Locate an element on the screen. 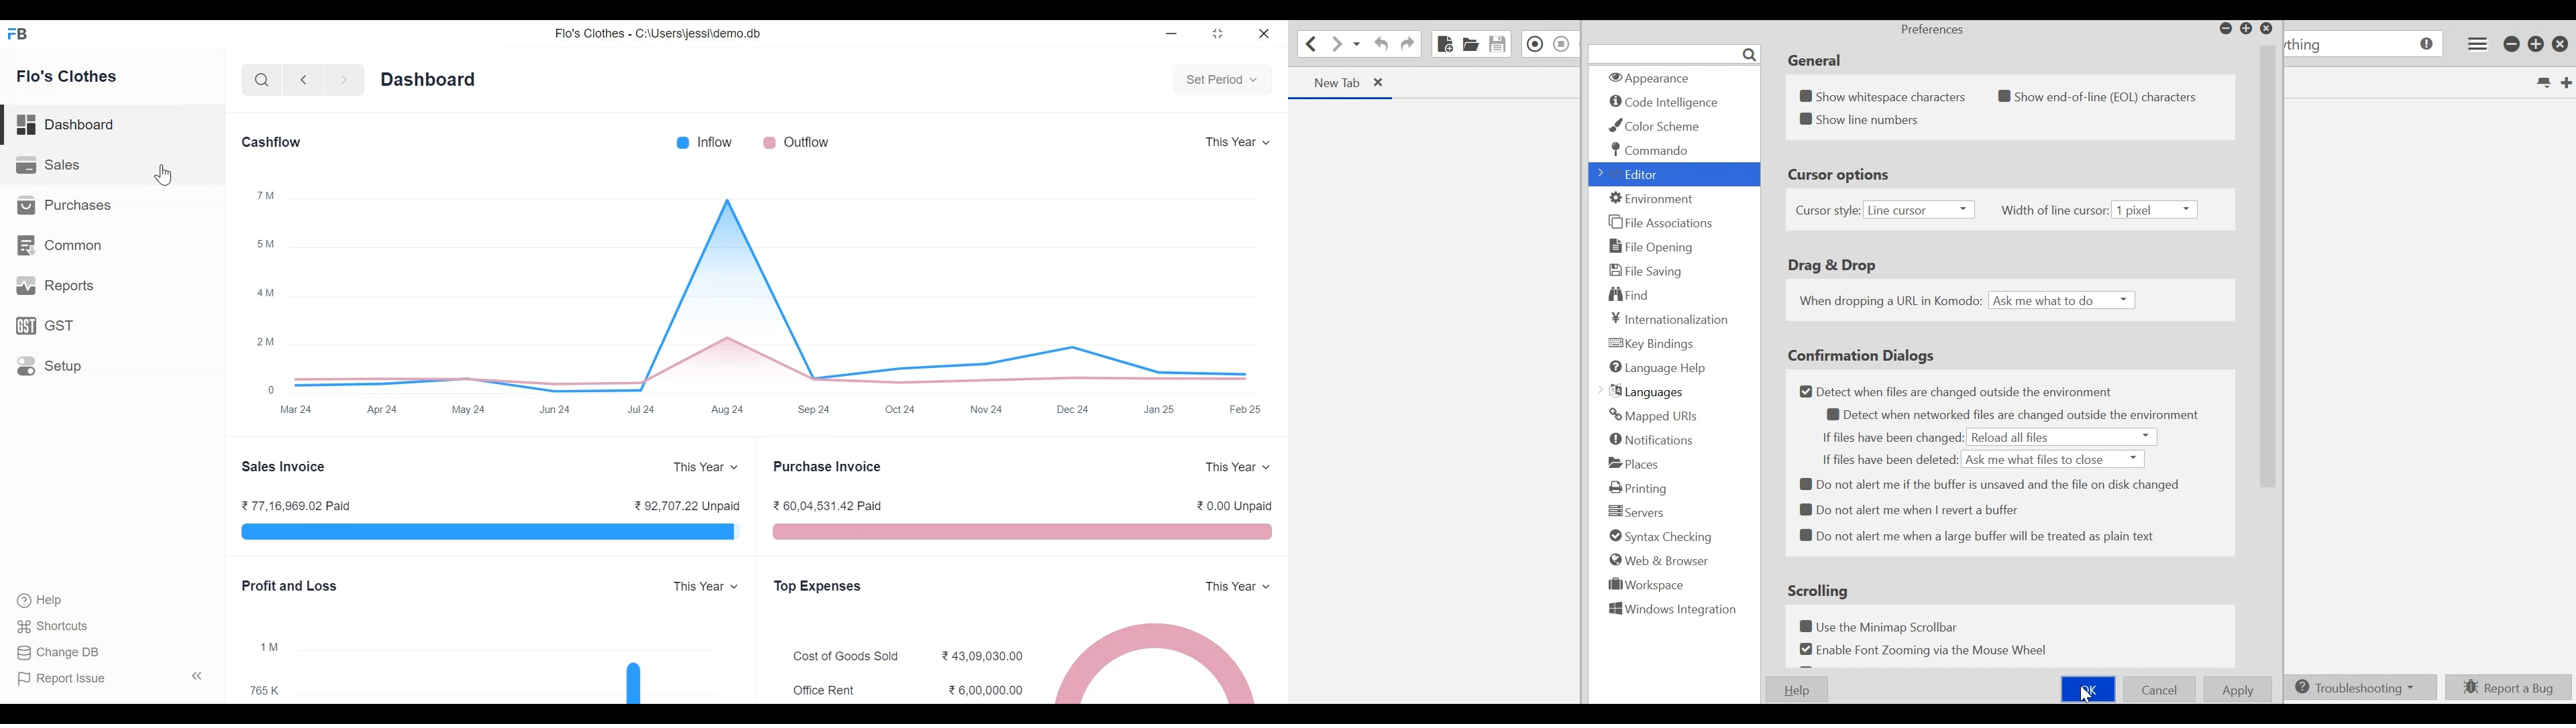 This screenshot has height=728, width=2576. Visual Representation of Profit and Loss of Flo's Clothes yearly is located at coordinates (525, 671).